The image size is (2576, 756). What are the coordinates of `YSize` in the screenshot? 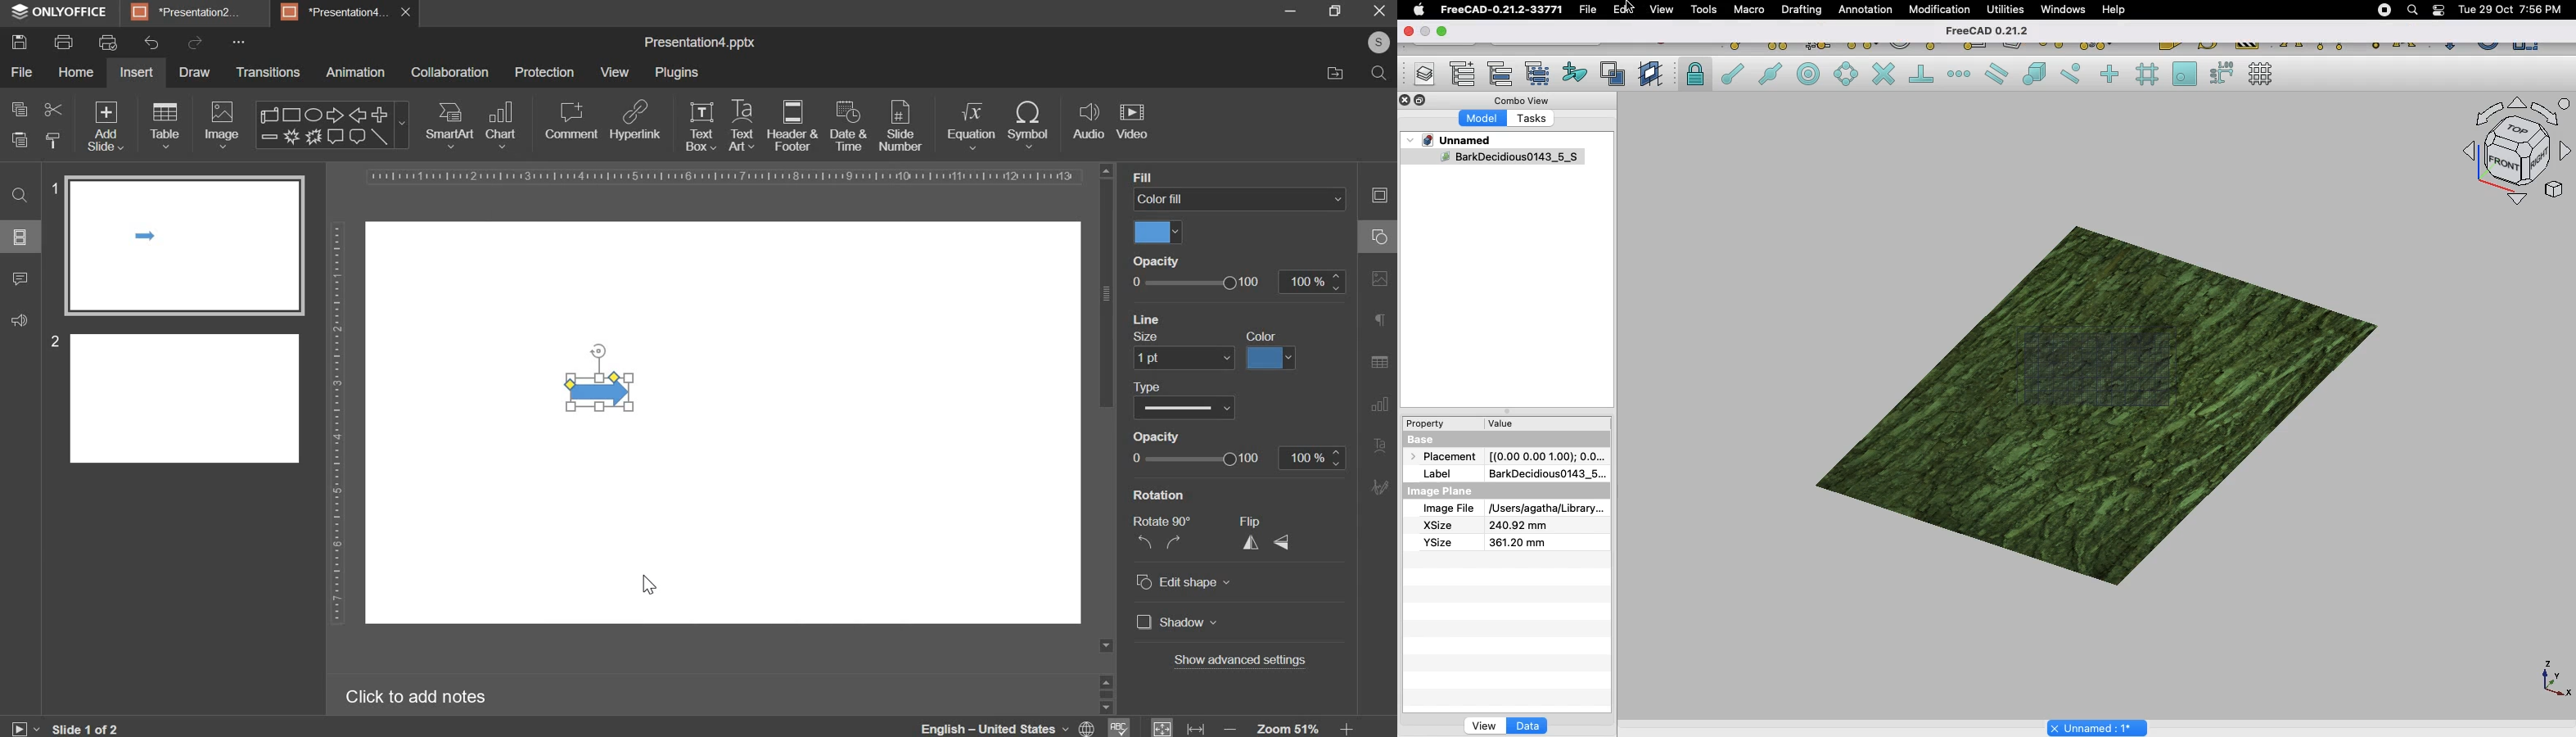 It's located at (1436, 542).